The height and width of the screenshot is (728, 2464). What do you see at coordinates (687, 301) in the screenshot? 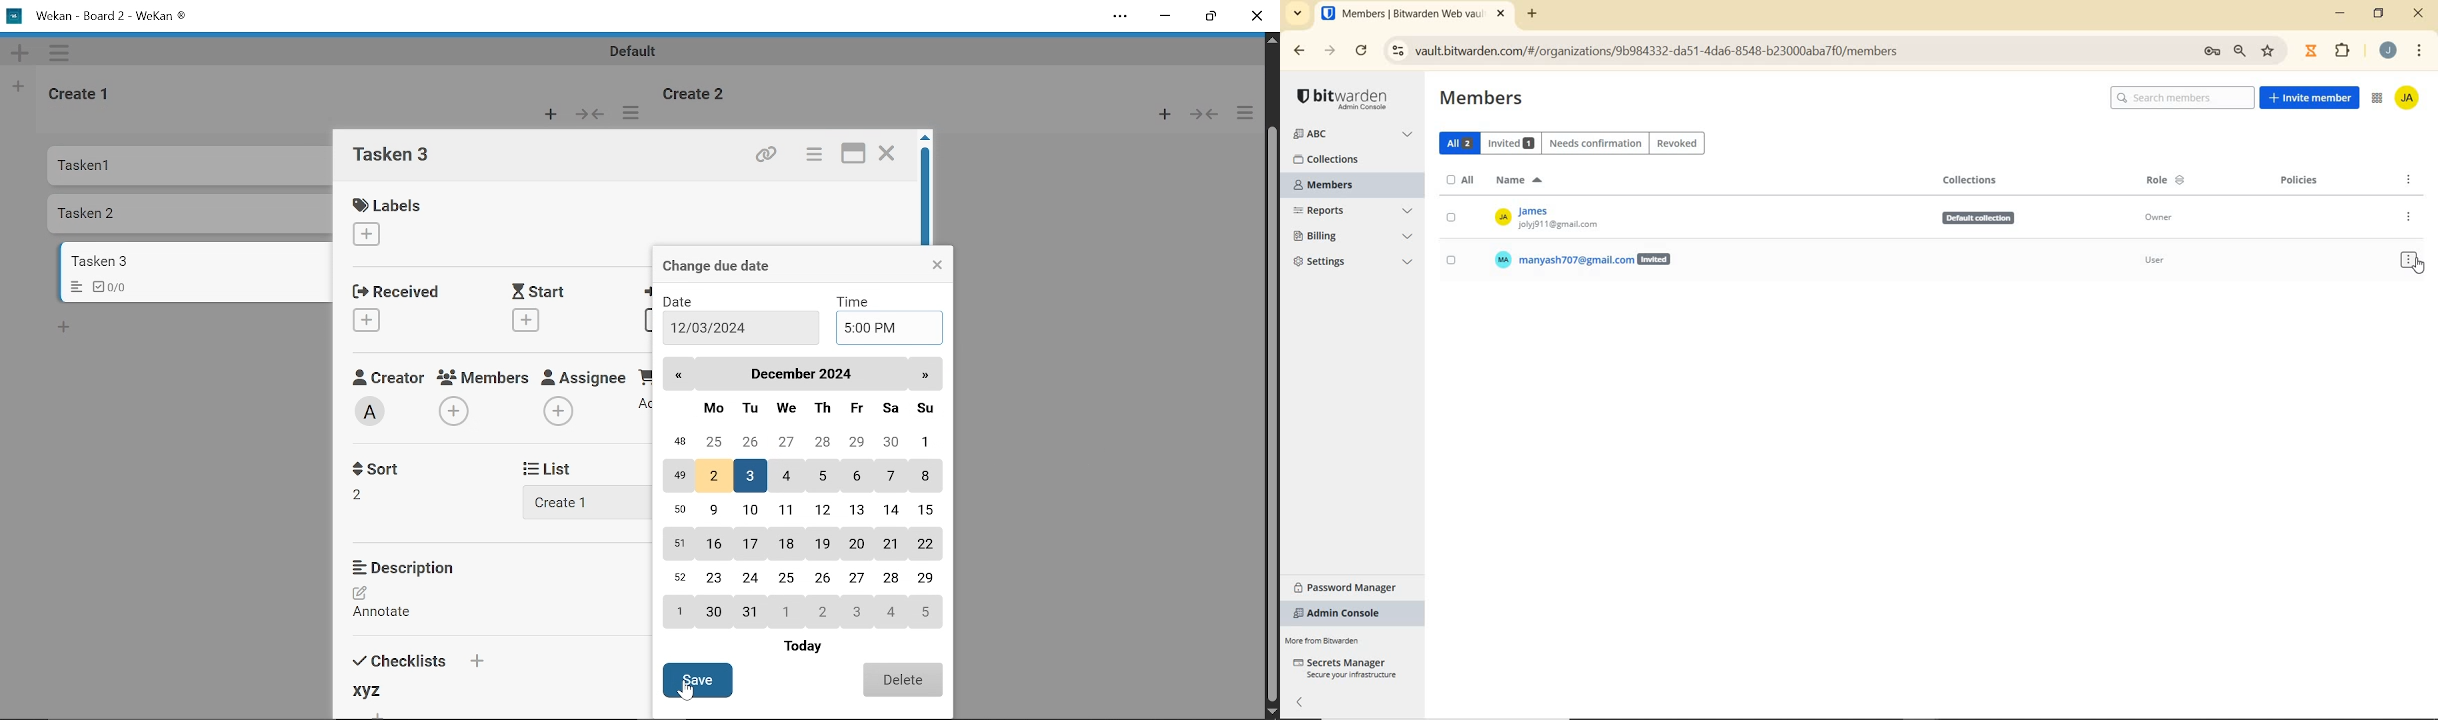
I see `Date` at bounding box center [687, 301].